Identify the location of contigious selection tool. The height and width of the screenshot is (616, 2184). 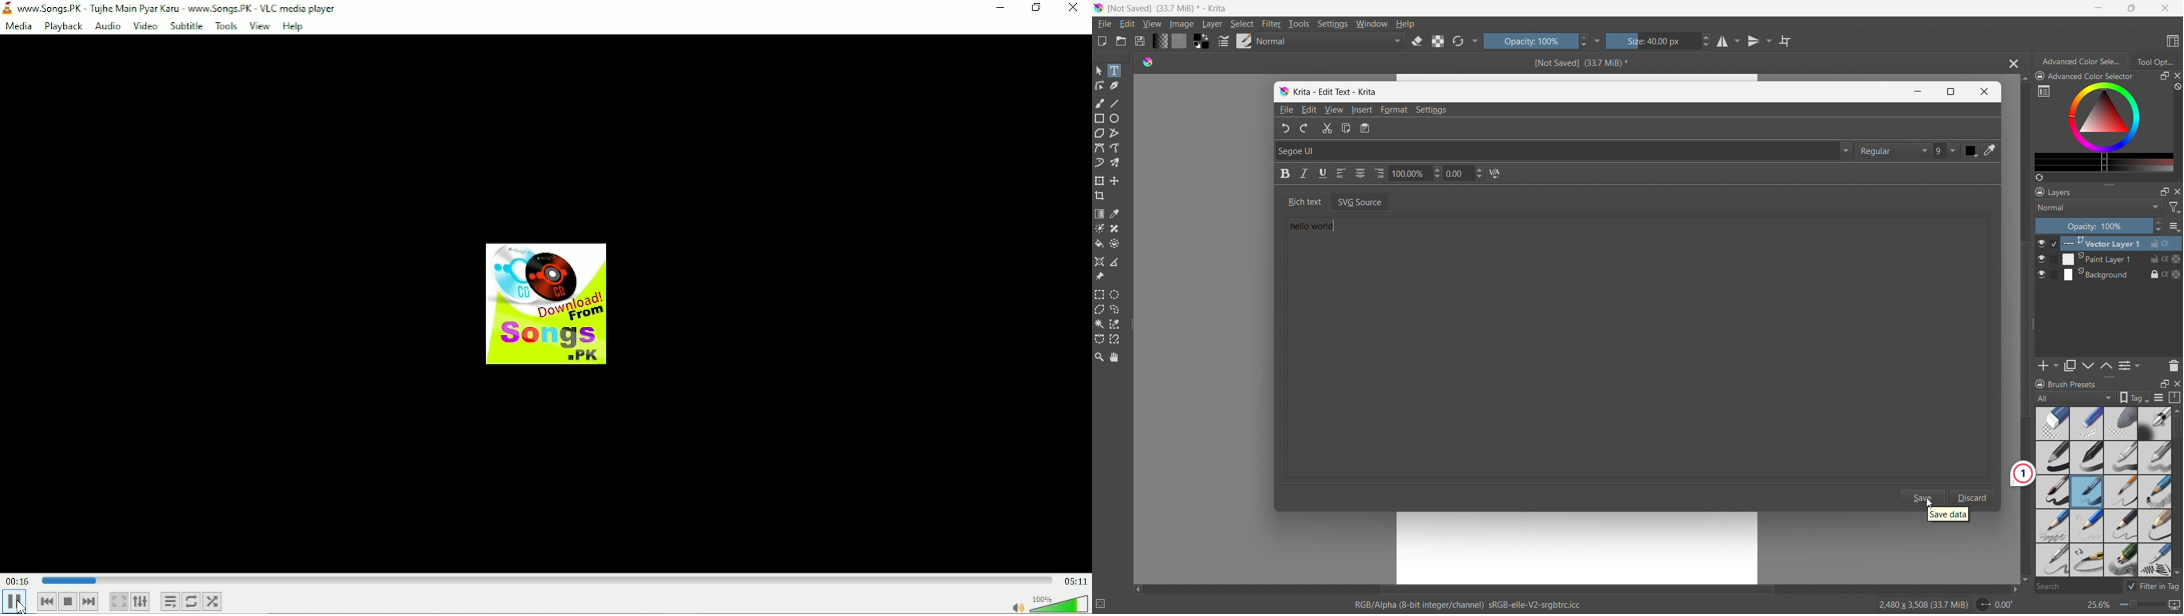
(1099, 324).